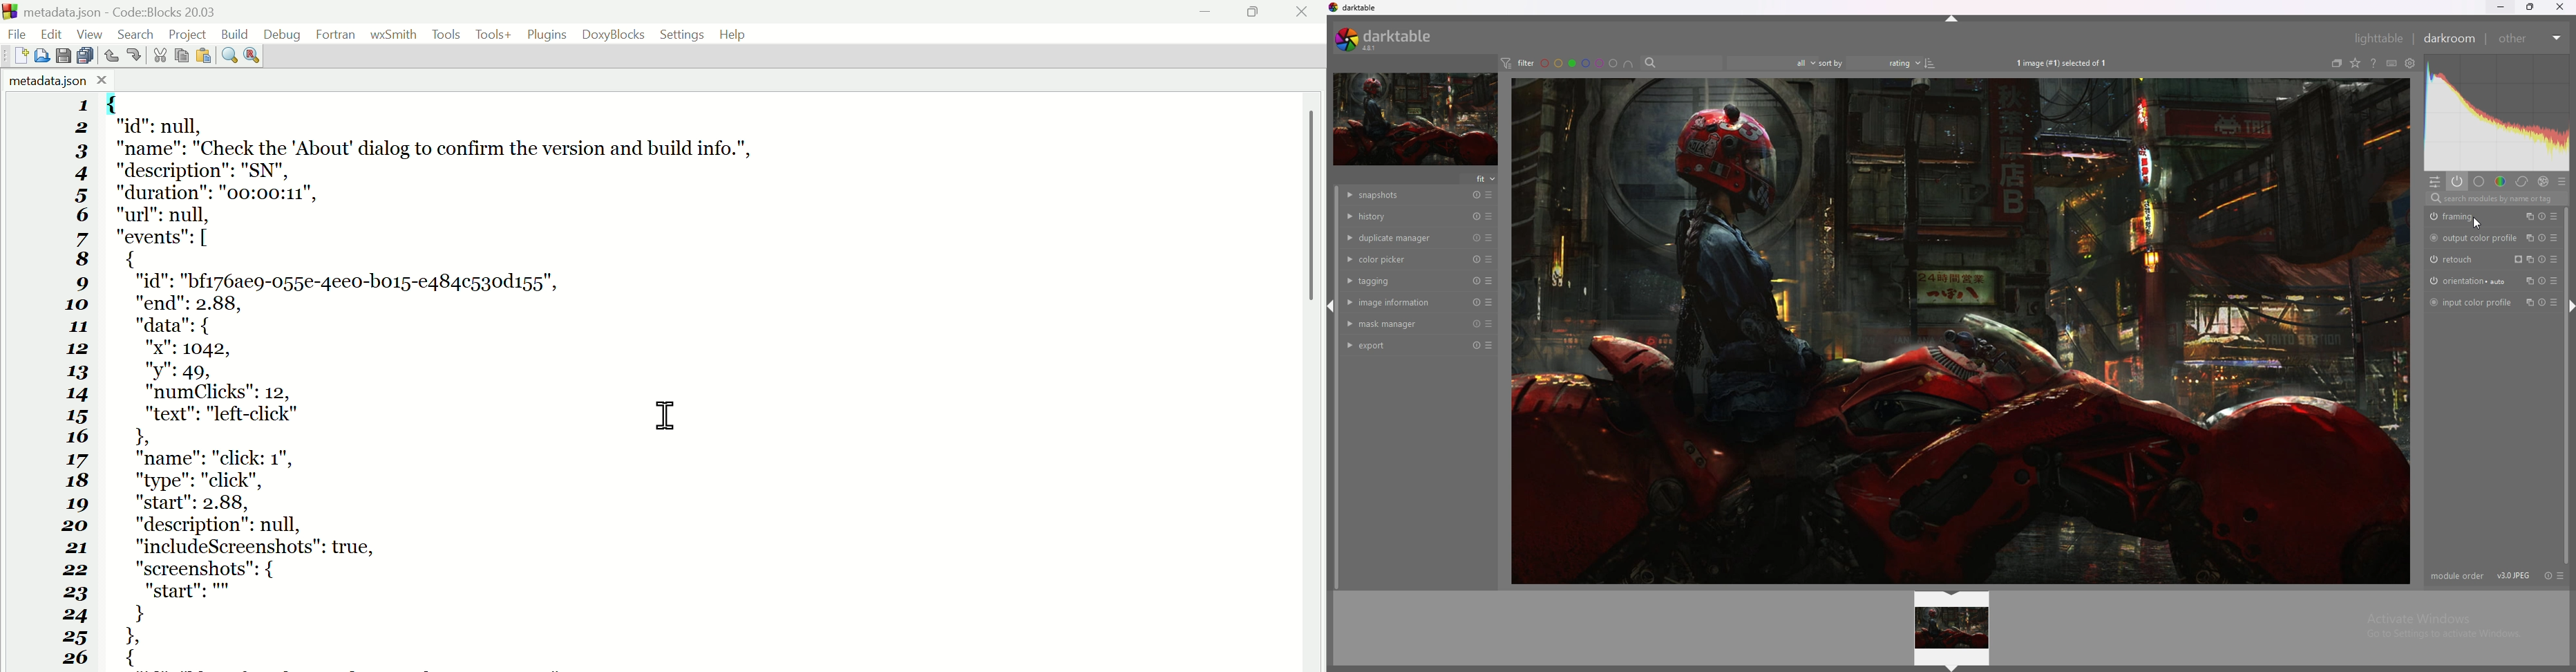 The height and width of the screenshot is (672, 2576). I want to click on effect, so click(2542, 180).